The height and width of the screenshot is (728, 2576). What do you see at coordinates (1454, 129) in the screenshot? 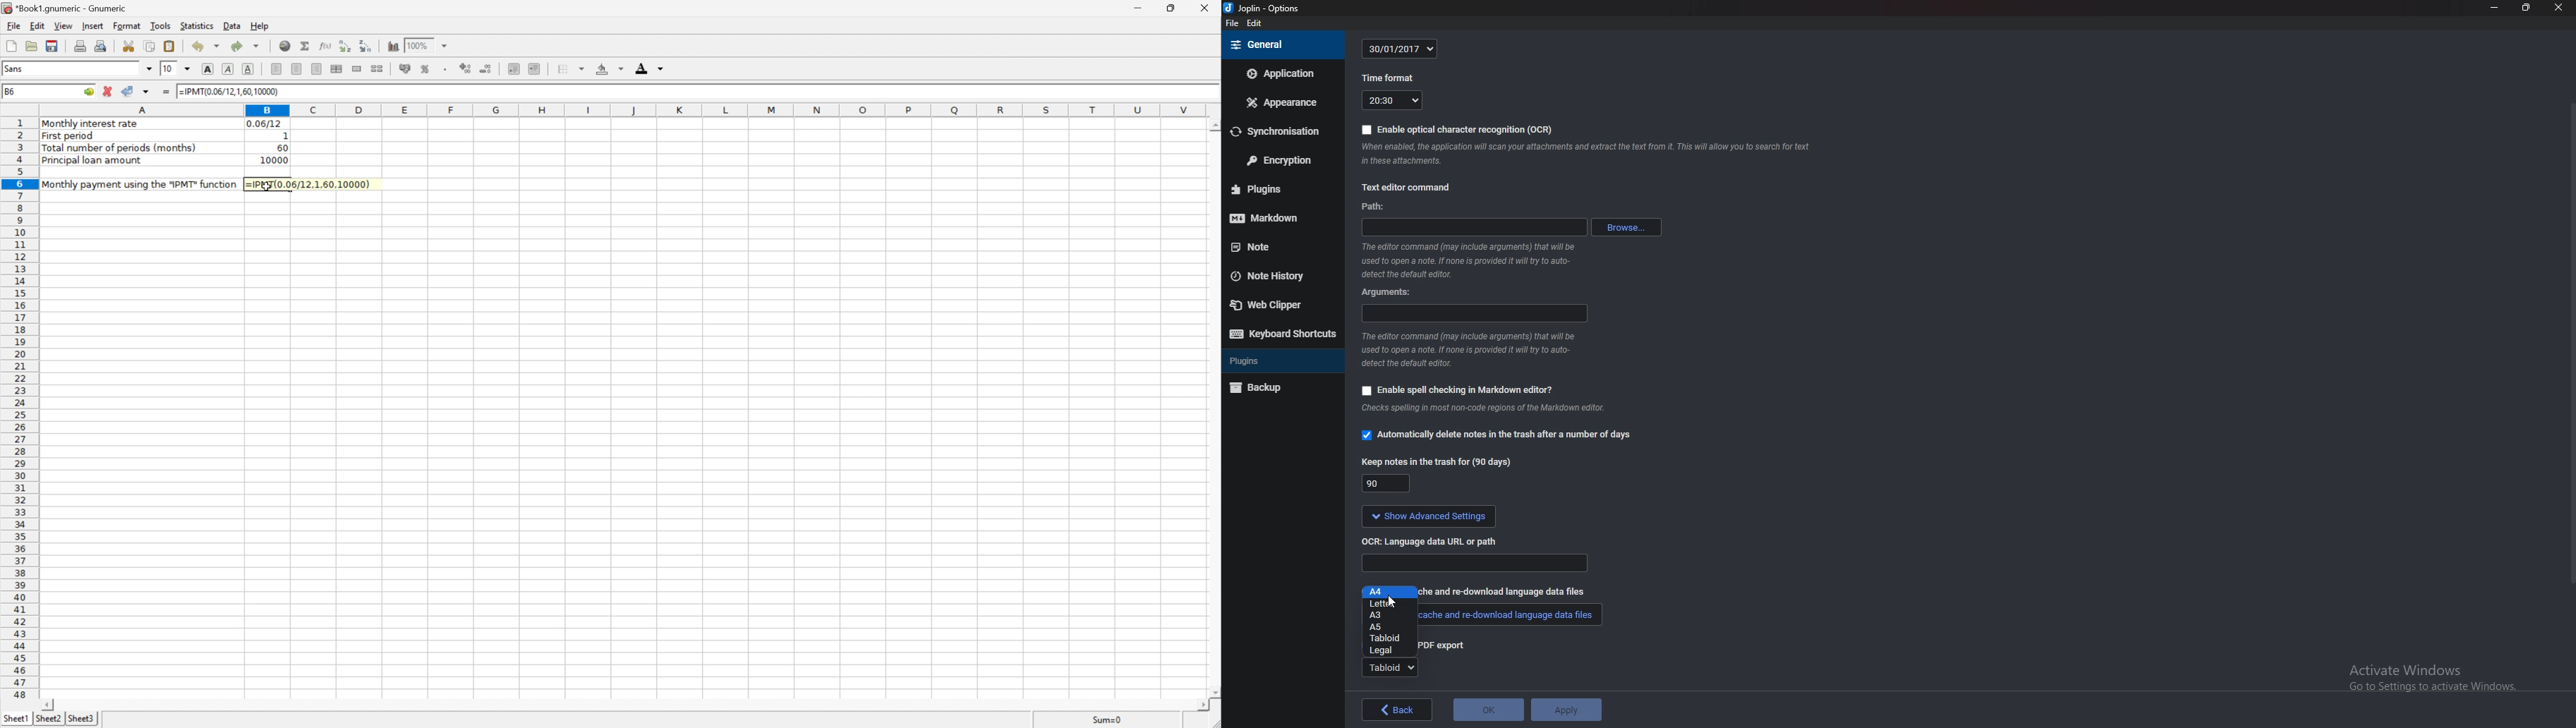
I see `enable OCR` at bounding box center [1454, 129].